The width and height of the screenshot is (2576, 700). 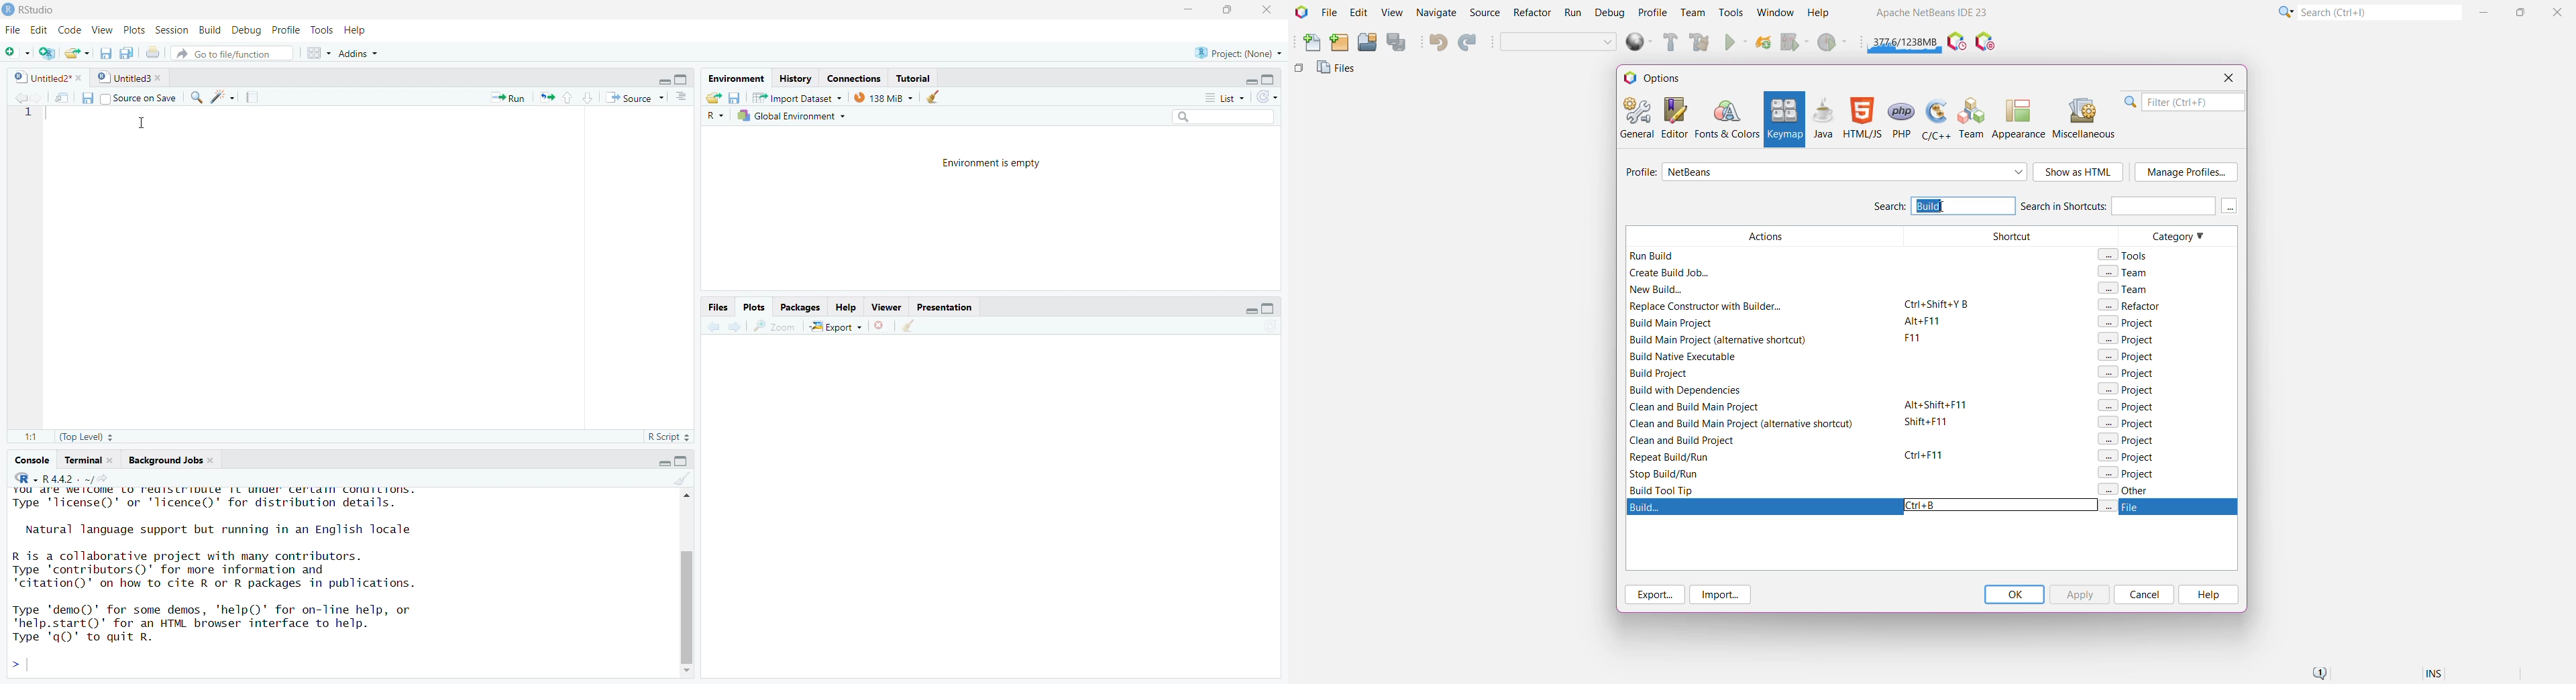 What do you see at coordinates (717, 306) in the screenshot?
I see `Files` at bounding box center [717, 306].